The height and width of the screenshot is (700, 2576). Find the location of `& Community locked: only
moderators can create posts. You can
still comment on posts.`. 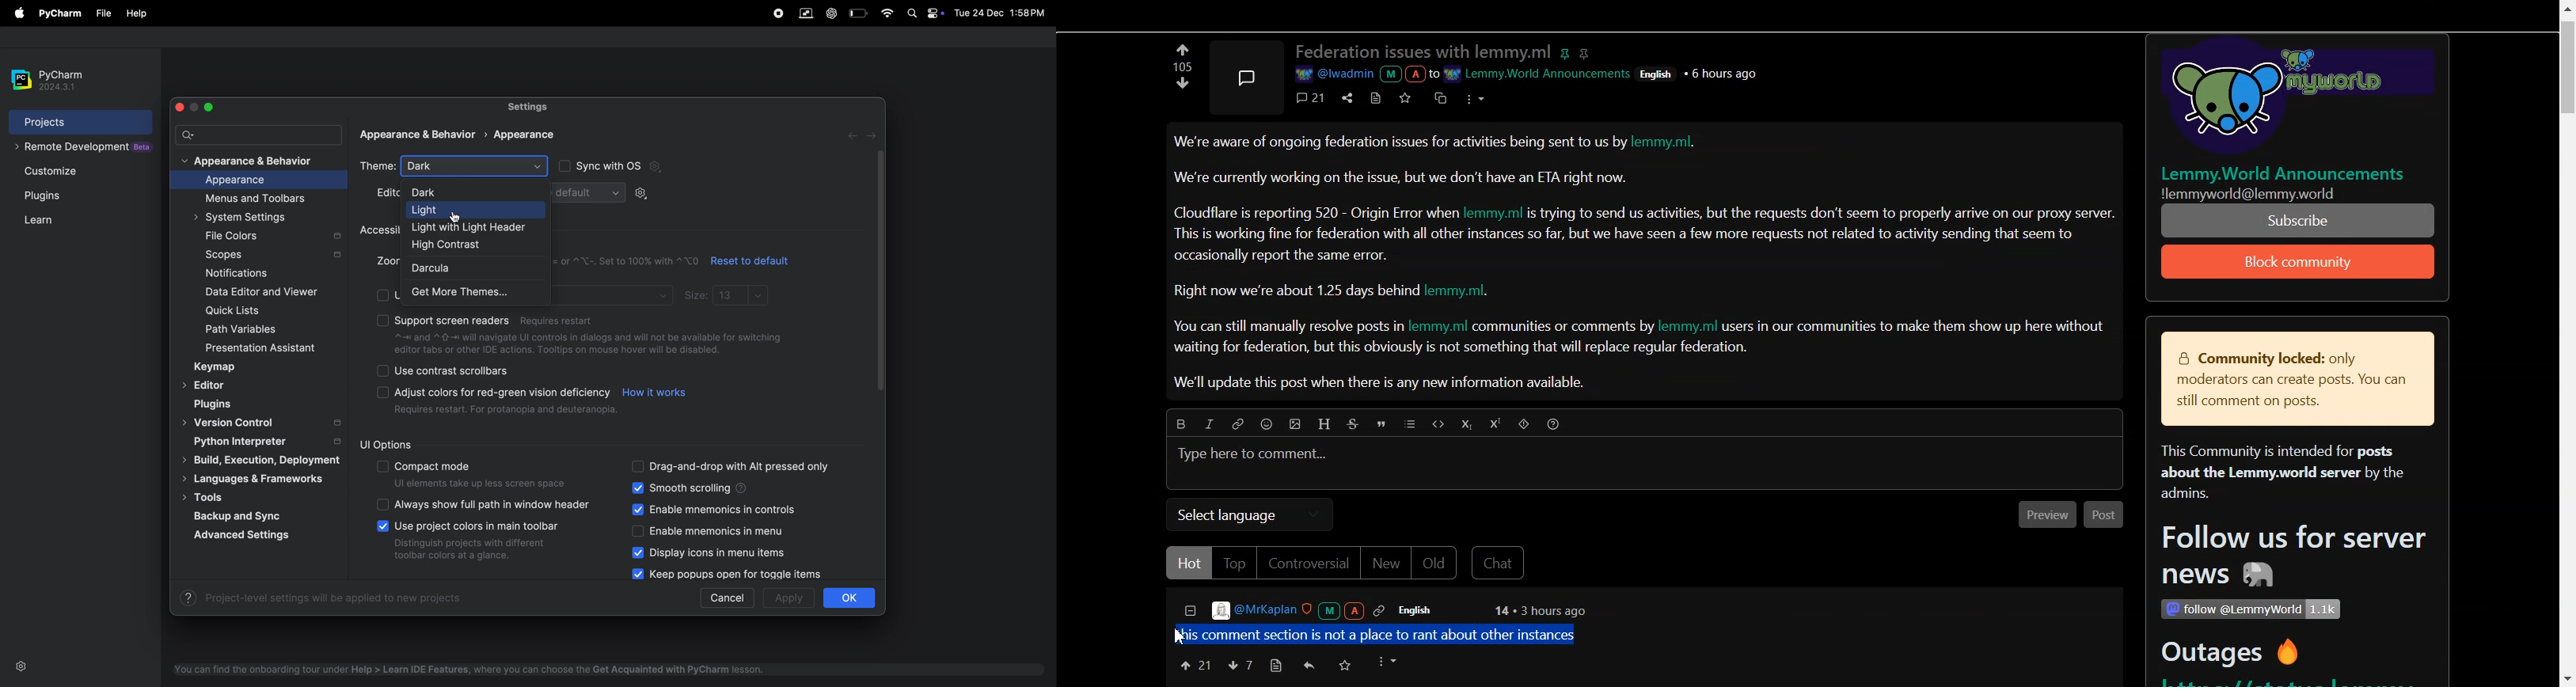

& Community locked: only
moderators can create posts. You can
still comment on posts. is located at coordinates (2286, 381).